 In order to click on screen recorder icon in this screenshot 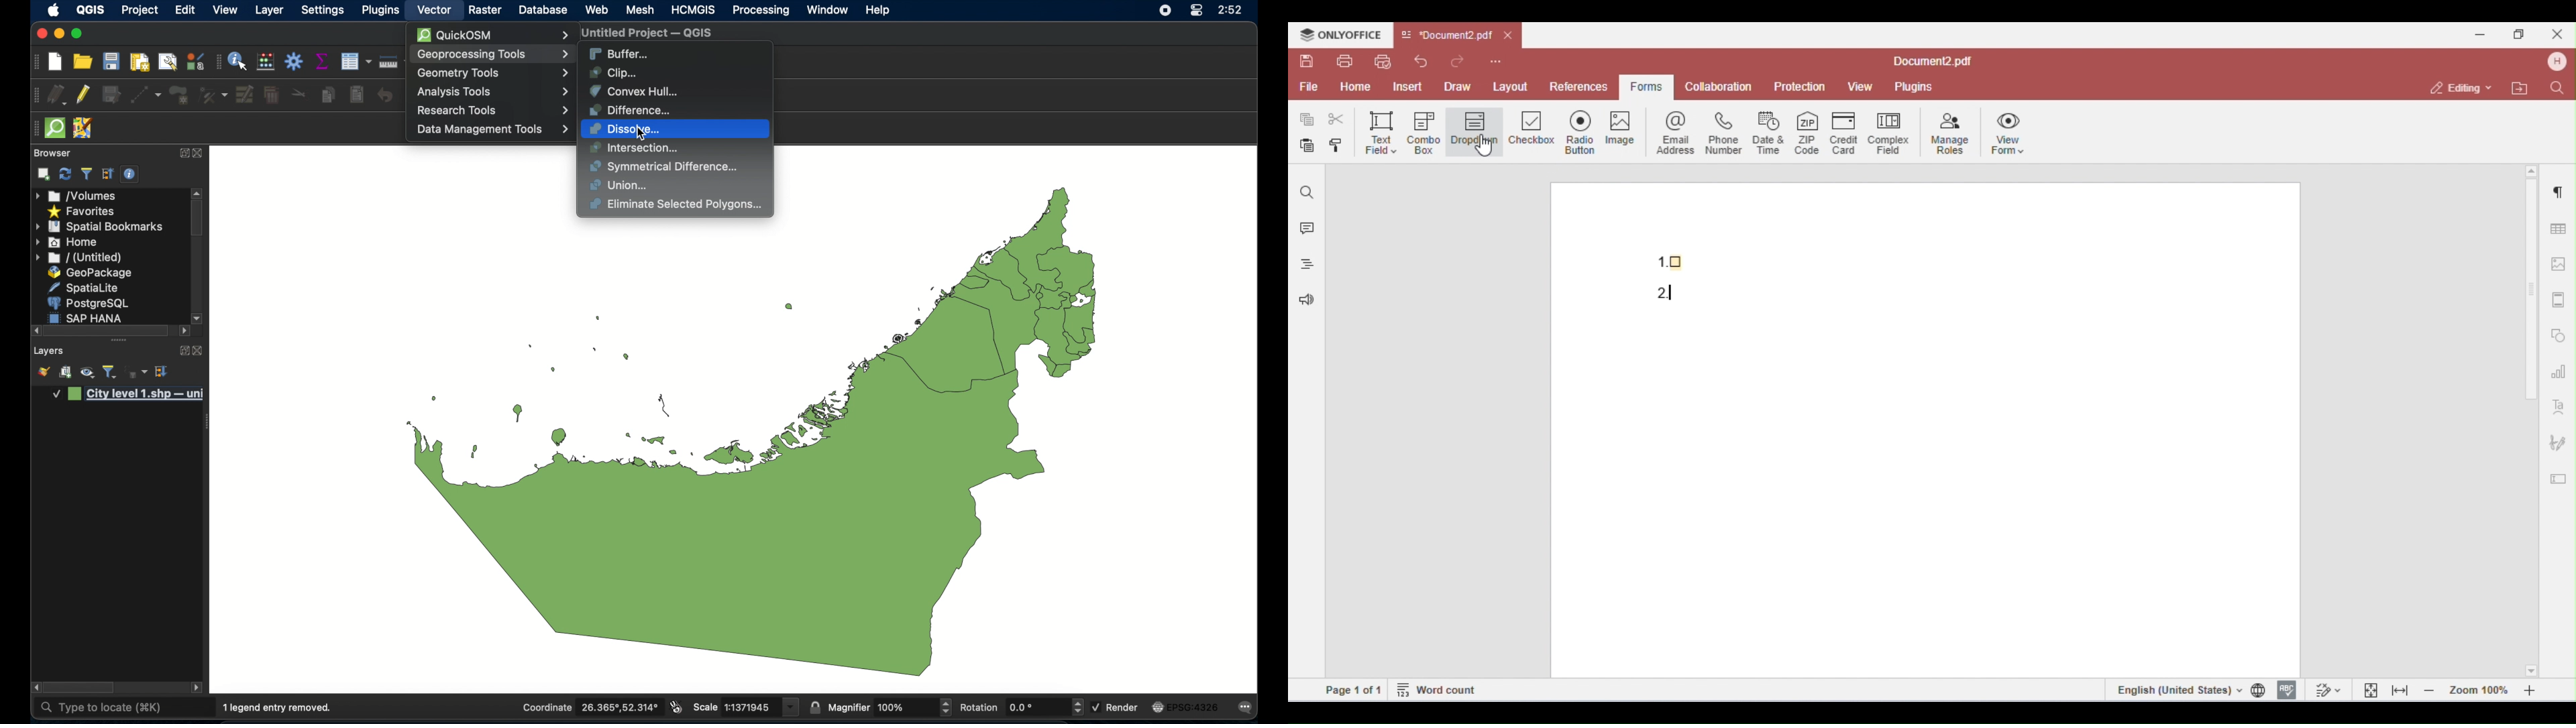, I will do `click(1165, 11)`.